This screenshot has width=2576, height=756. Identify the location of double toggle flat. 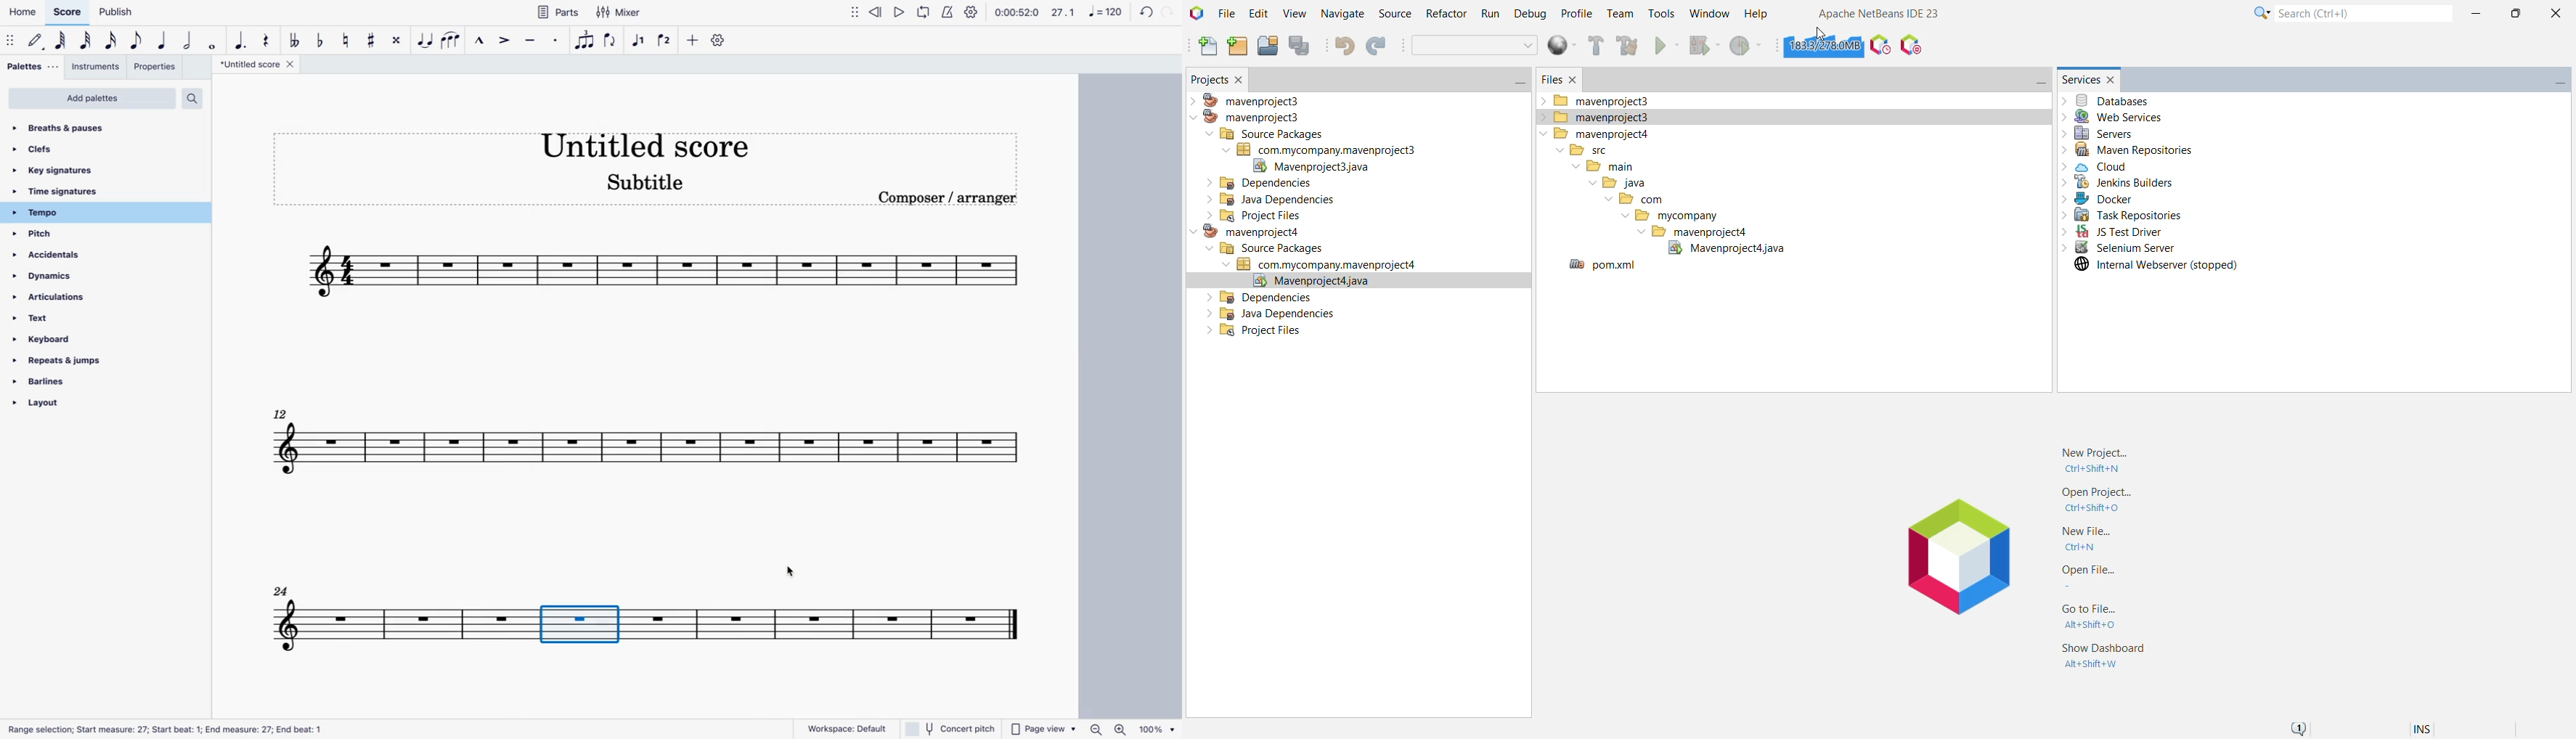
(295, 41).